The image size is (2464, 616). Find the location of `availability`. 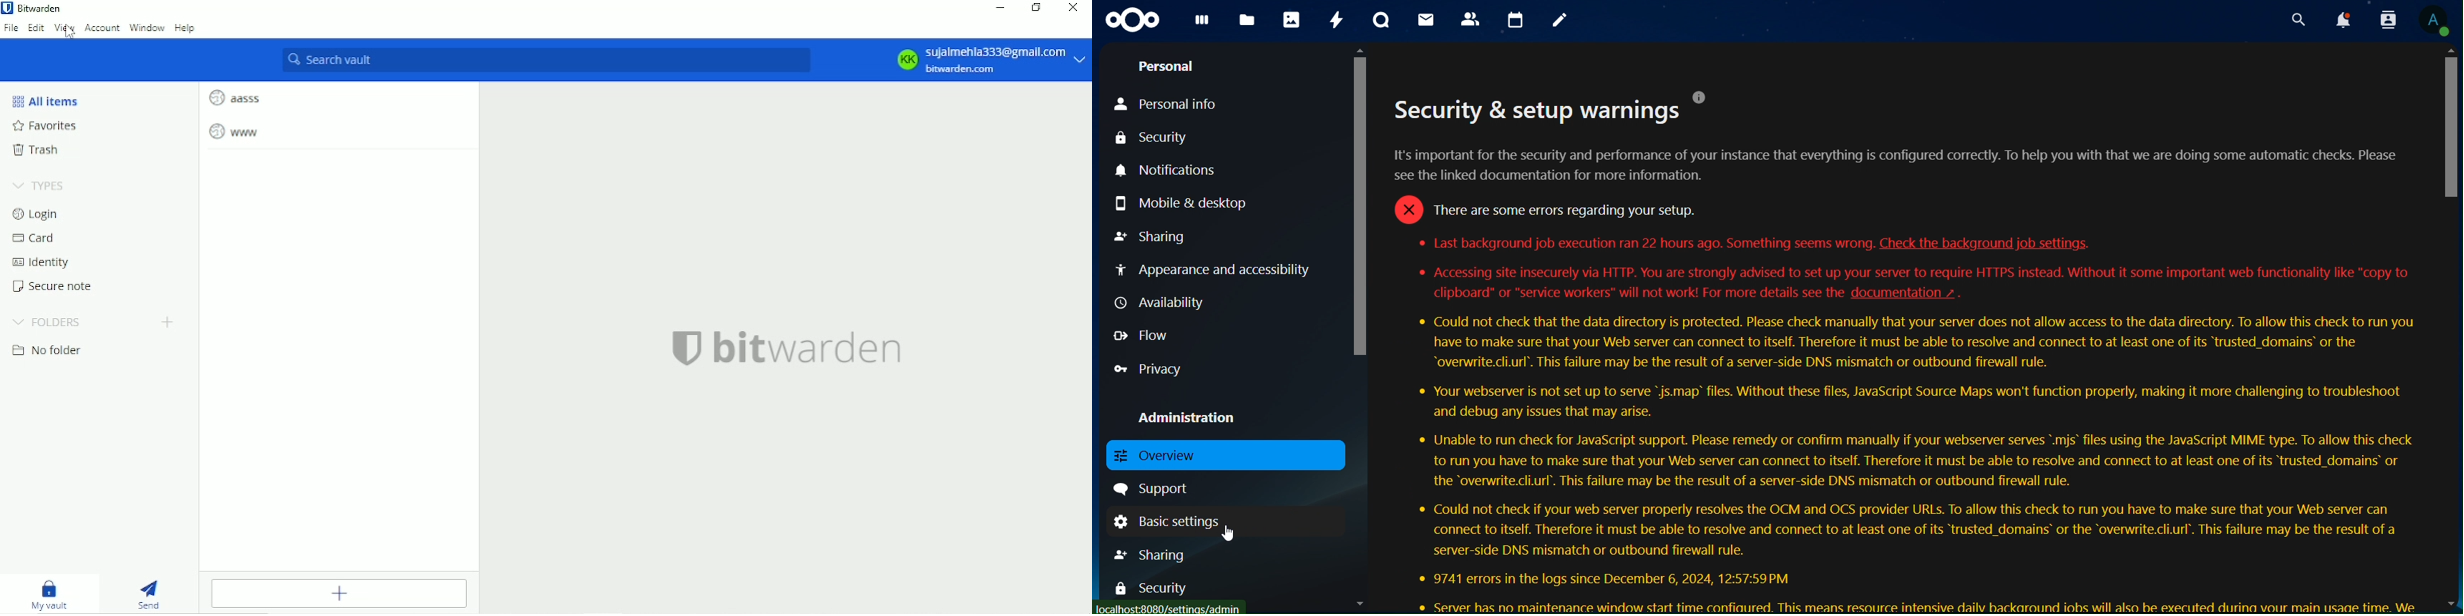

availability is located at coordinates (1164, 303).